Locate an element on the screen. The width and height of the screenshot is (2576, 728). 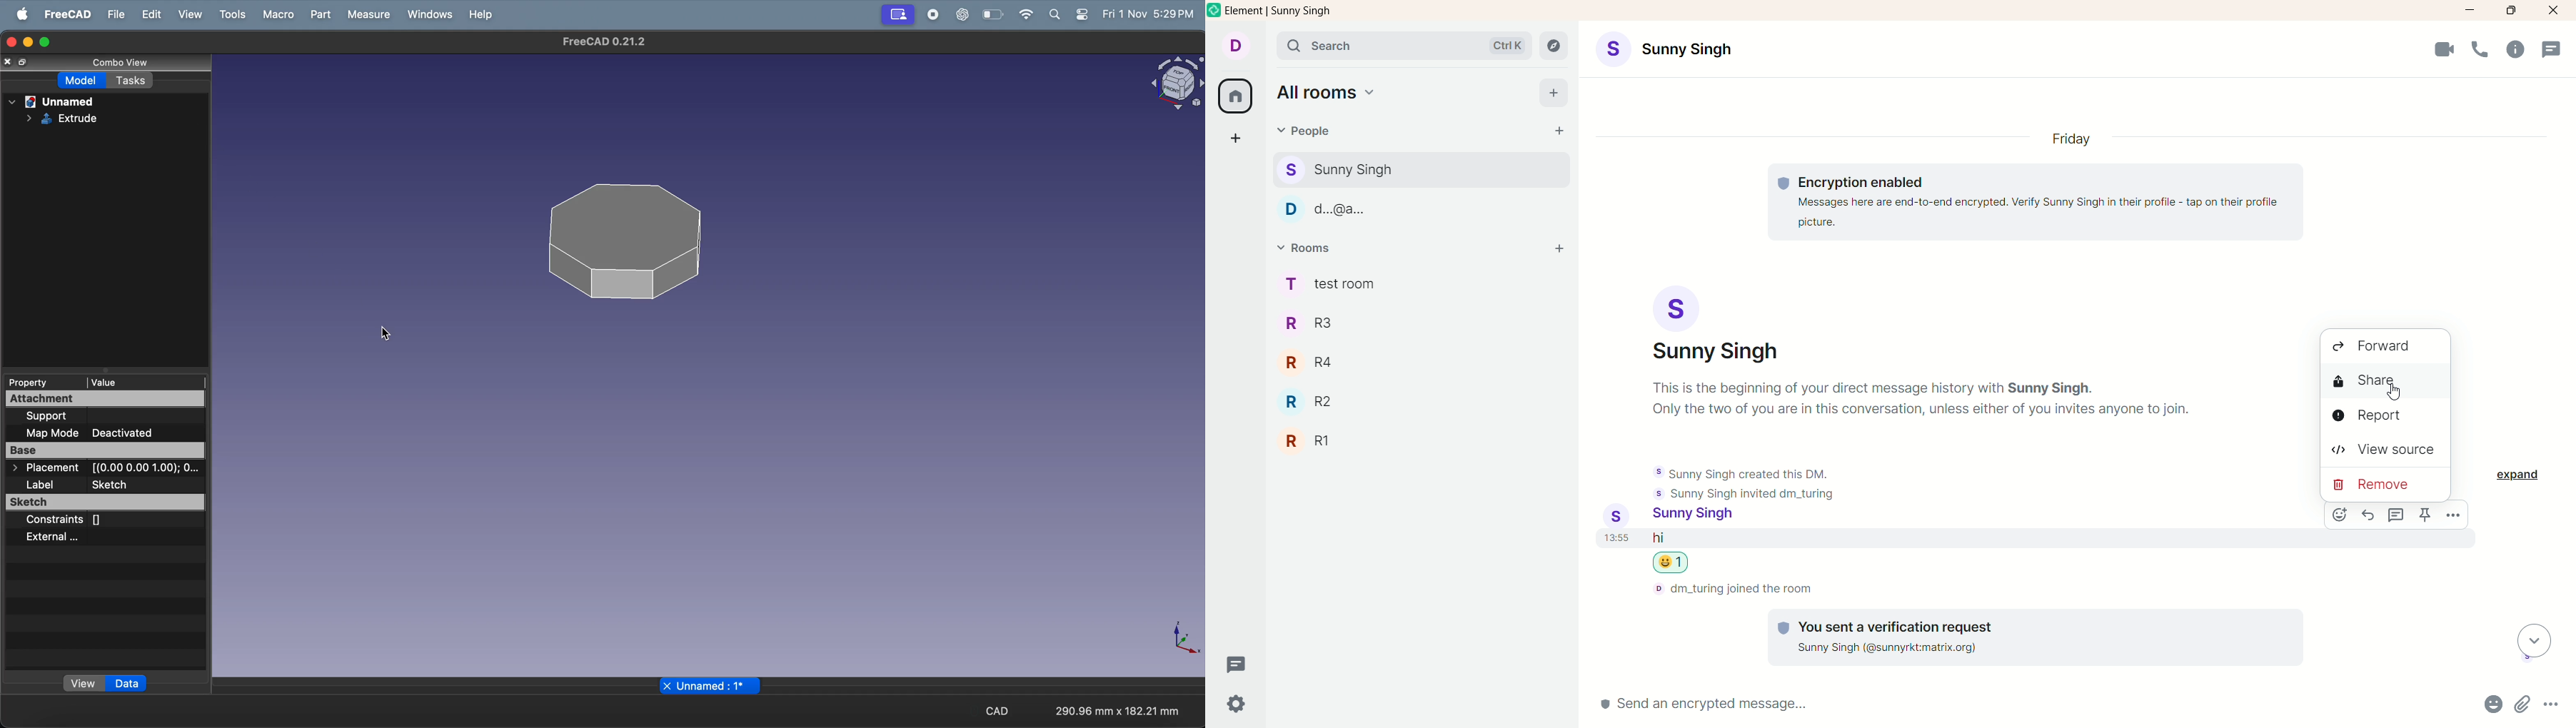
rooms is located at coordinates (1307, 250).